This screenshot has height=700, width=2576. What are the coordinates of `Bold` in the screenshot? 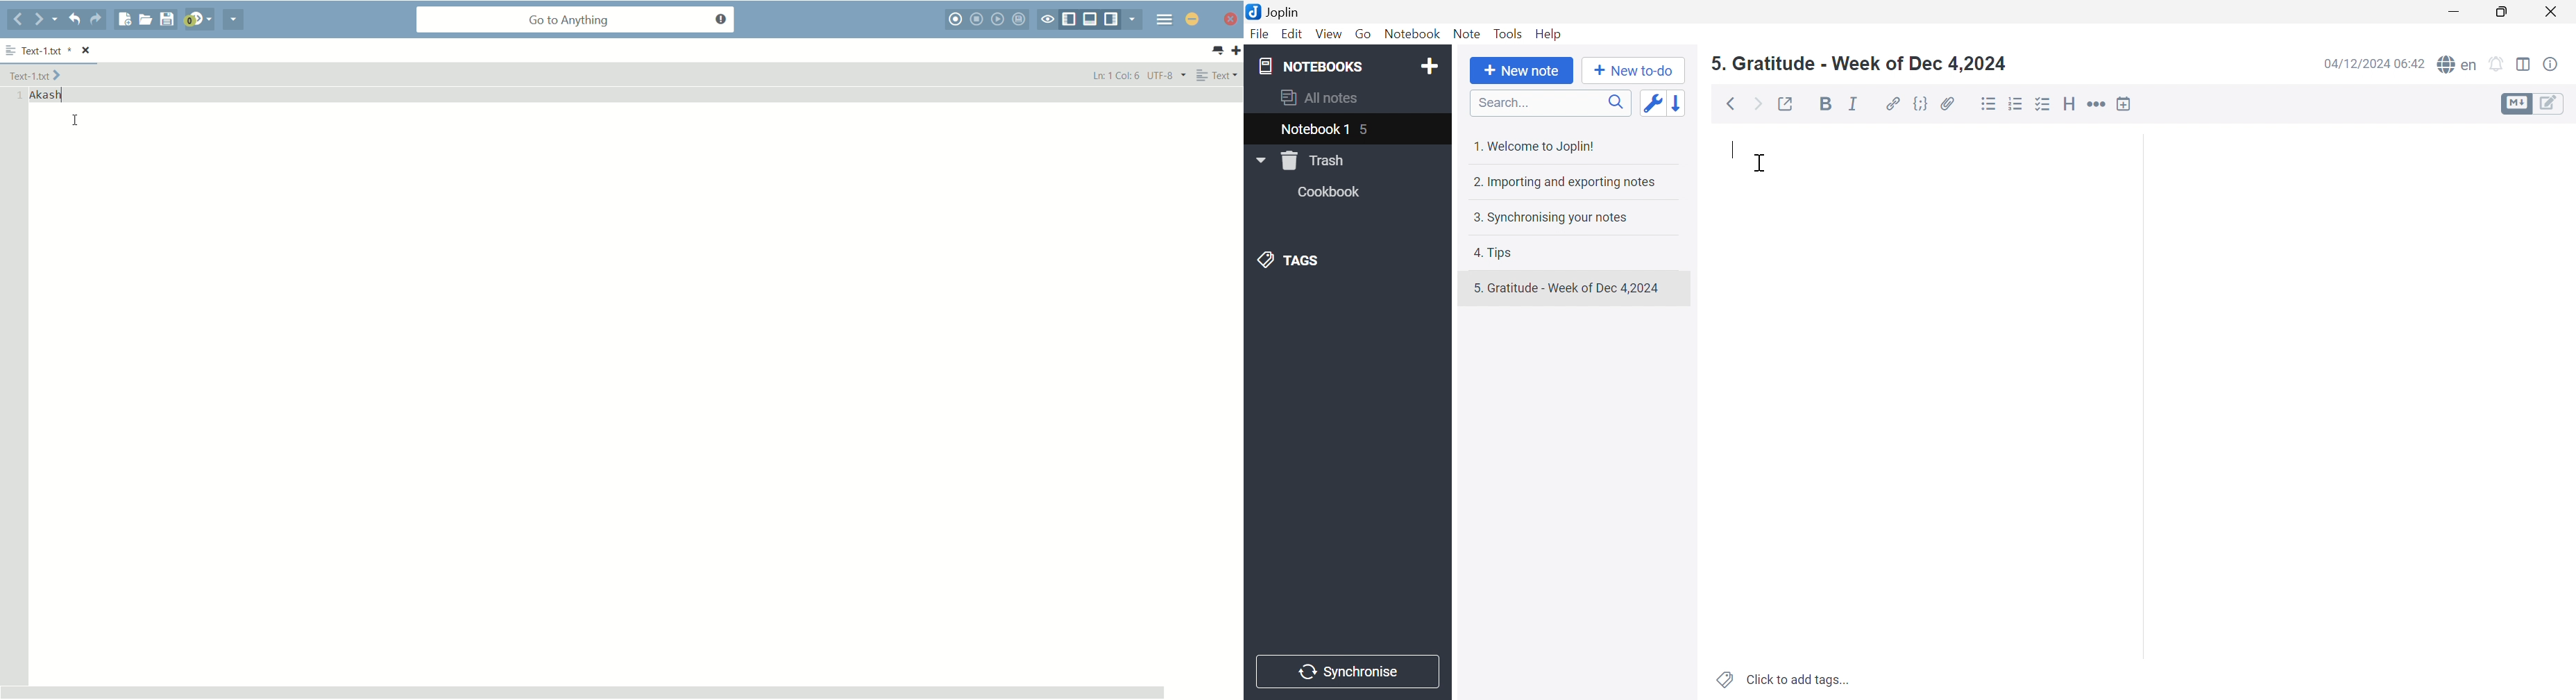 It's located at (1824, 103).